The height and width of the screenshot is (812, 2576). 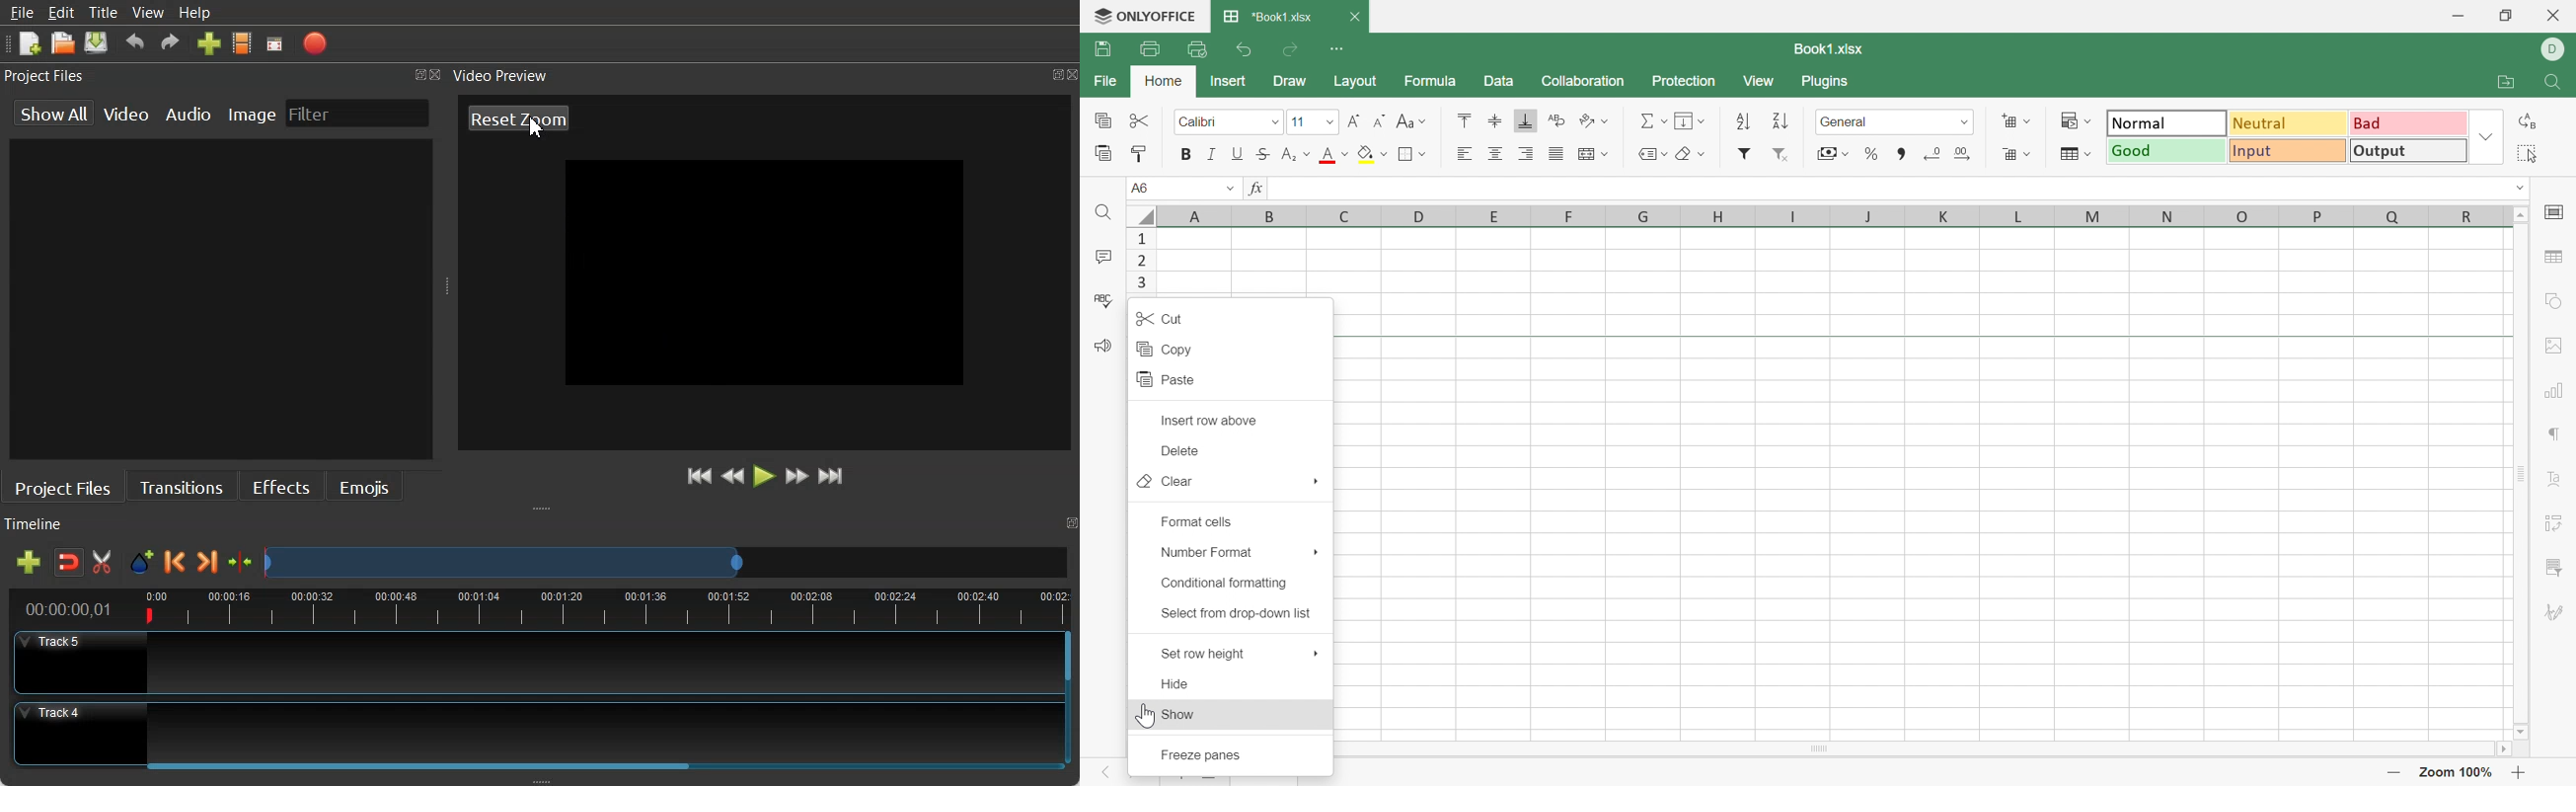 I want to click on Restore Down, so click(x=2505, y=15).